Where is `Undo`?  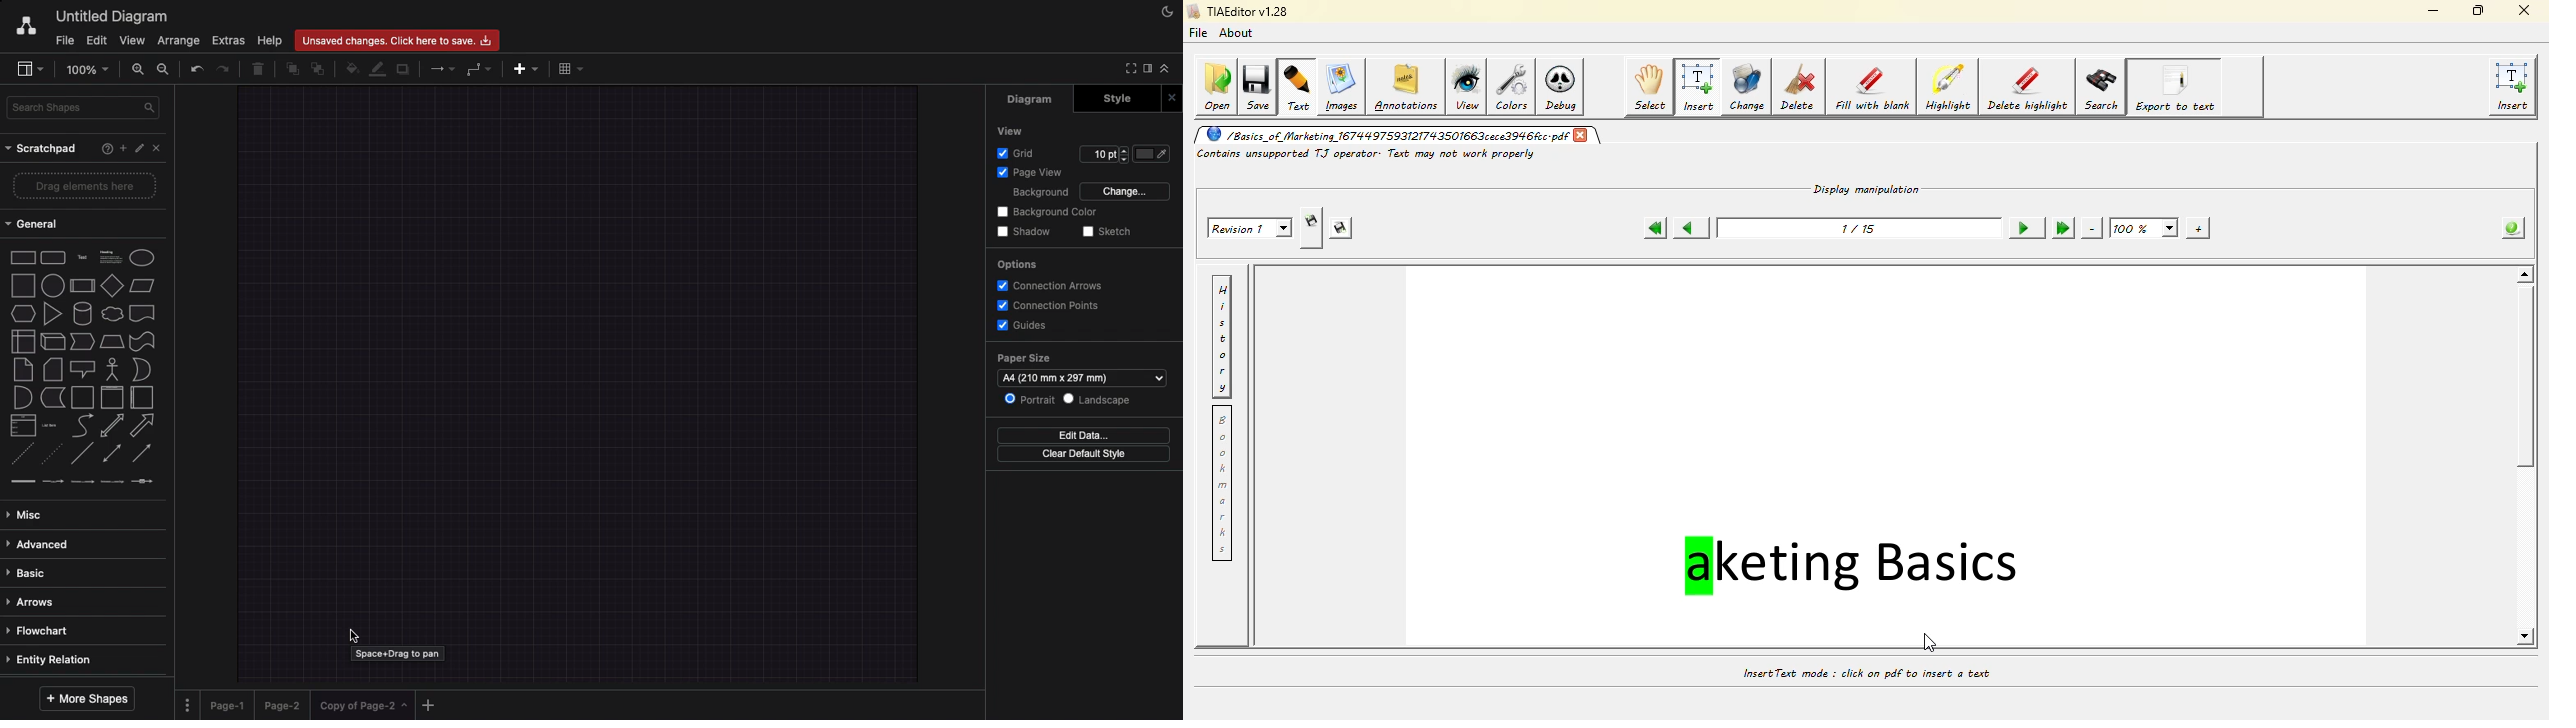 Undo is located at coordinates (196, 70).